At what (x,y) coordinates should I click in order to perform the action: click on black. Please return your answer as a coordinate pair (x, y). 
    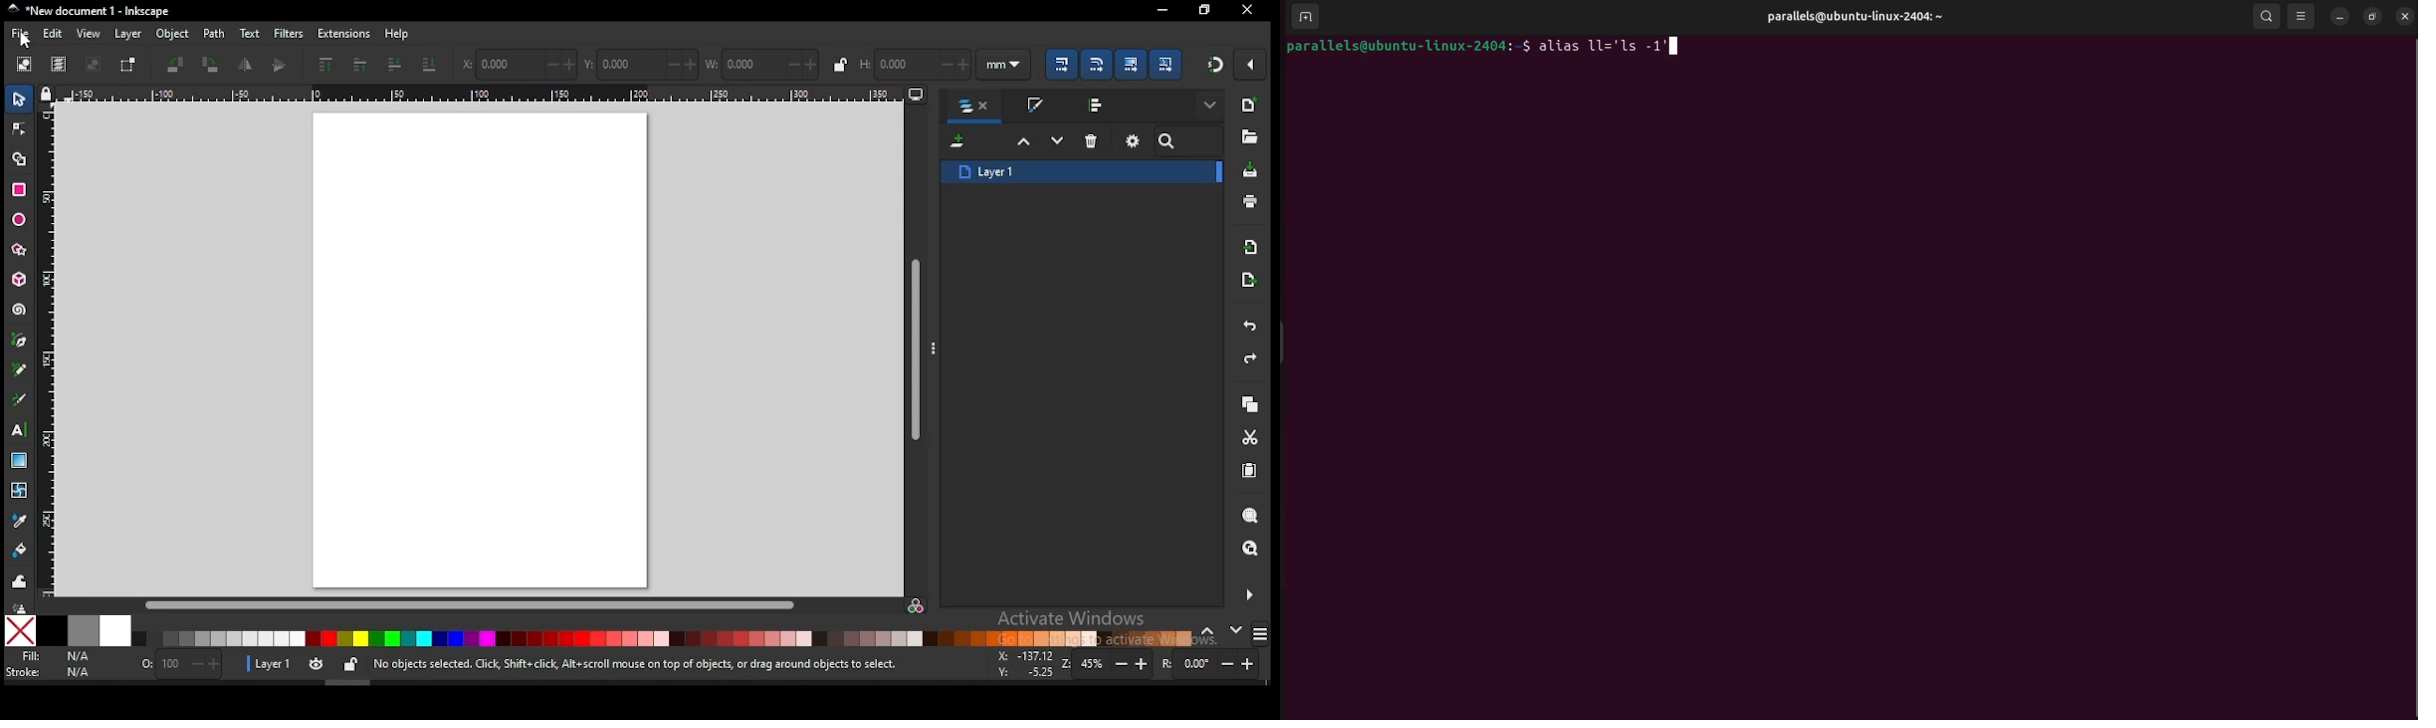
    Looking at the image, I should click on (52, 631).